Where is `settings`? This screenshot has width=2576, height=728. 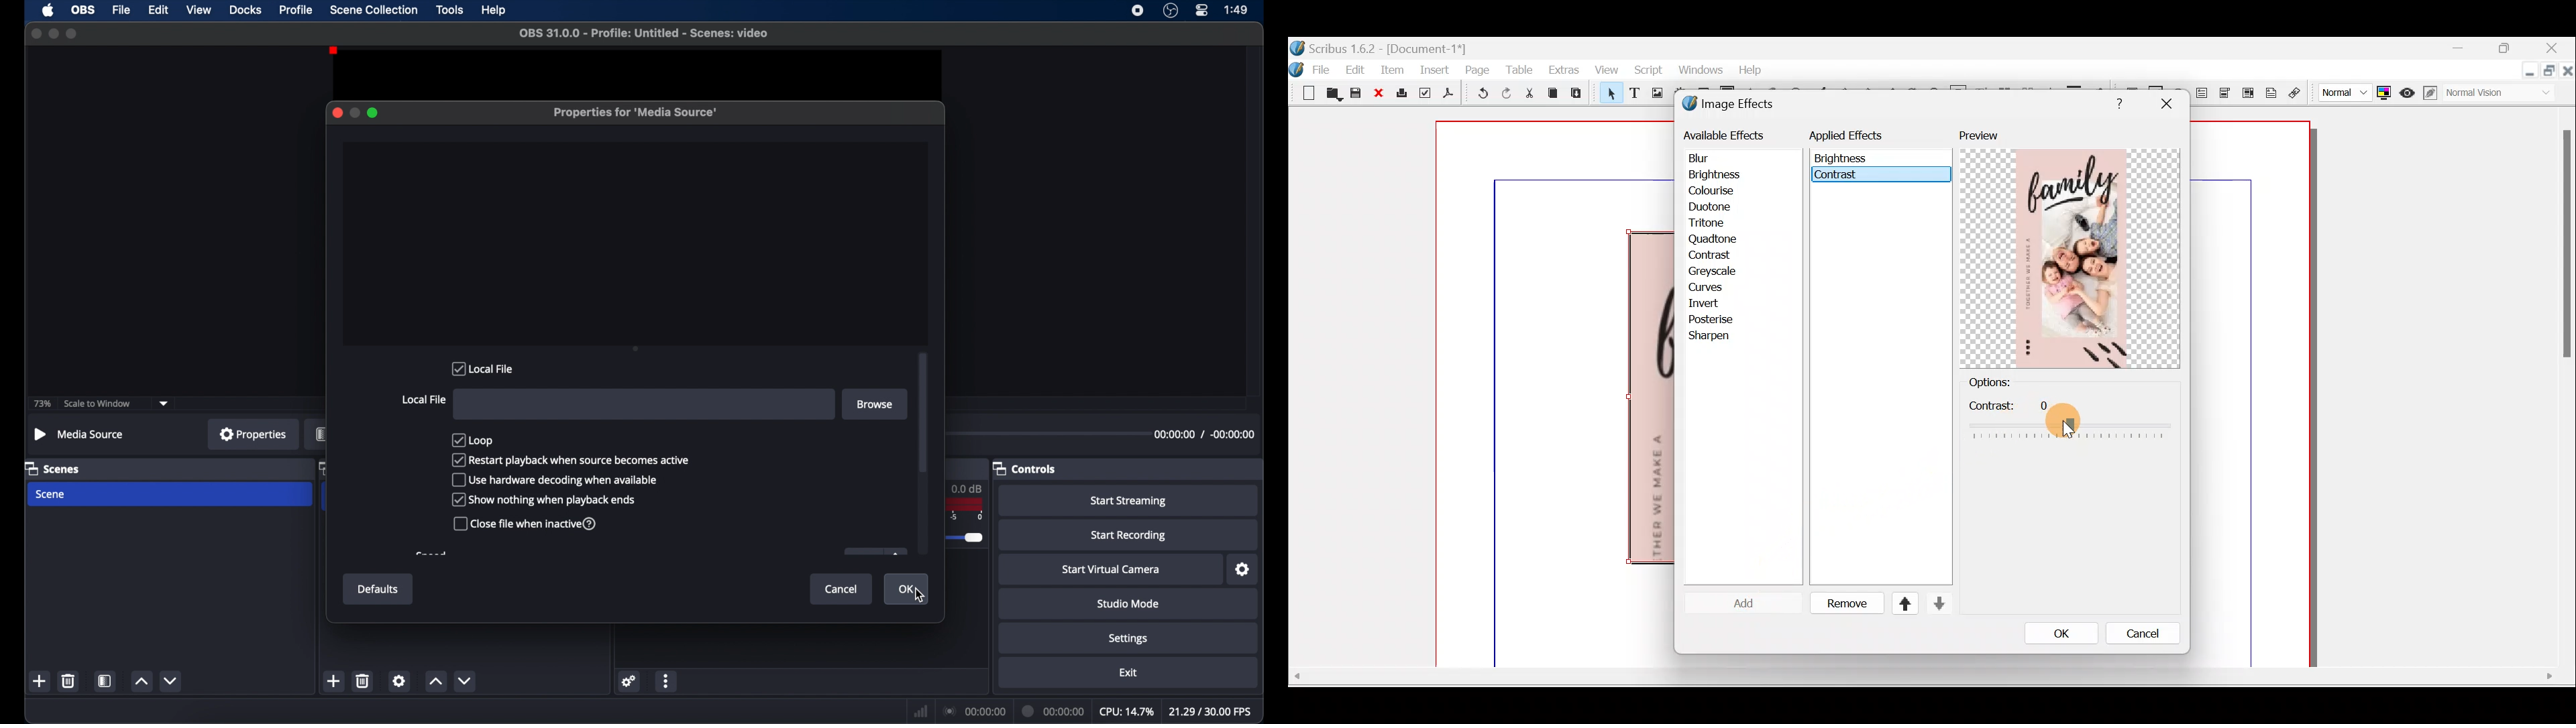
settings is located at coordinates (1130, 640).